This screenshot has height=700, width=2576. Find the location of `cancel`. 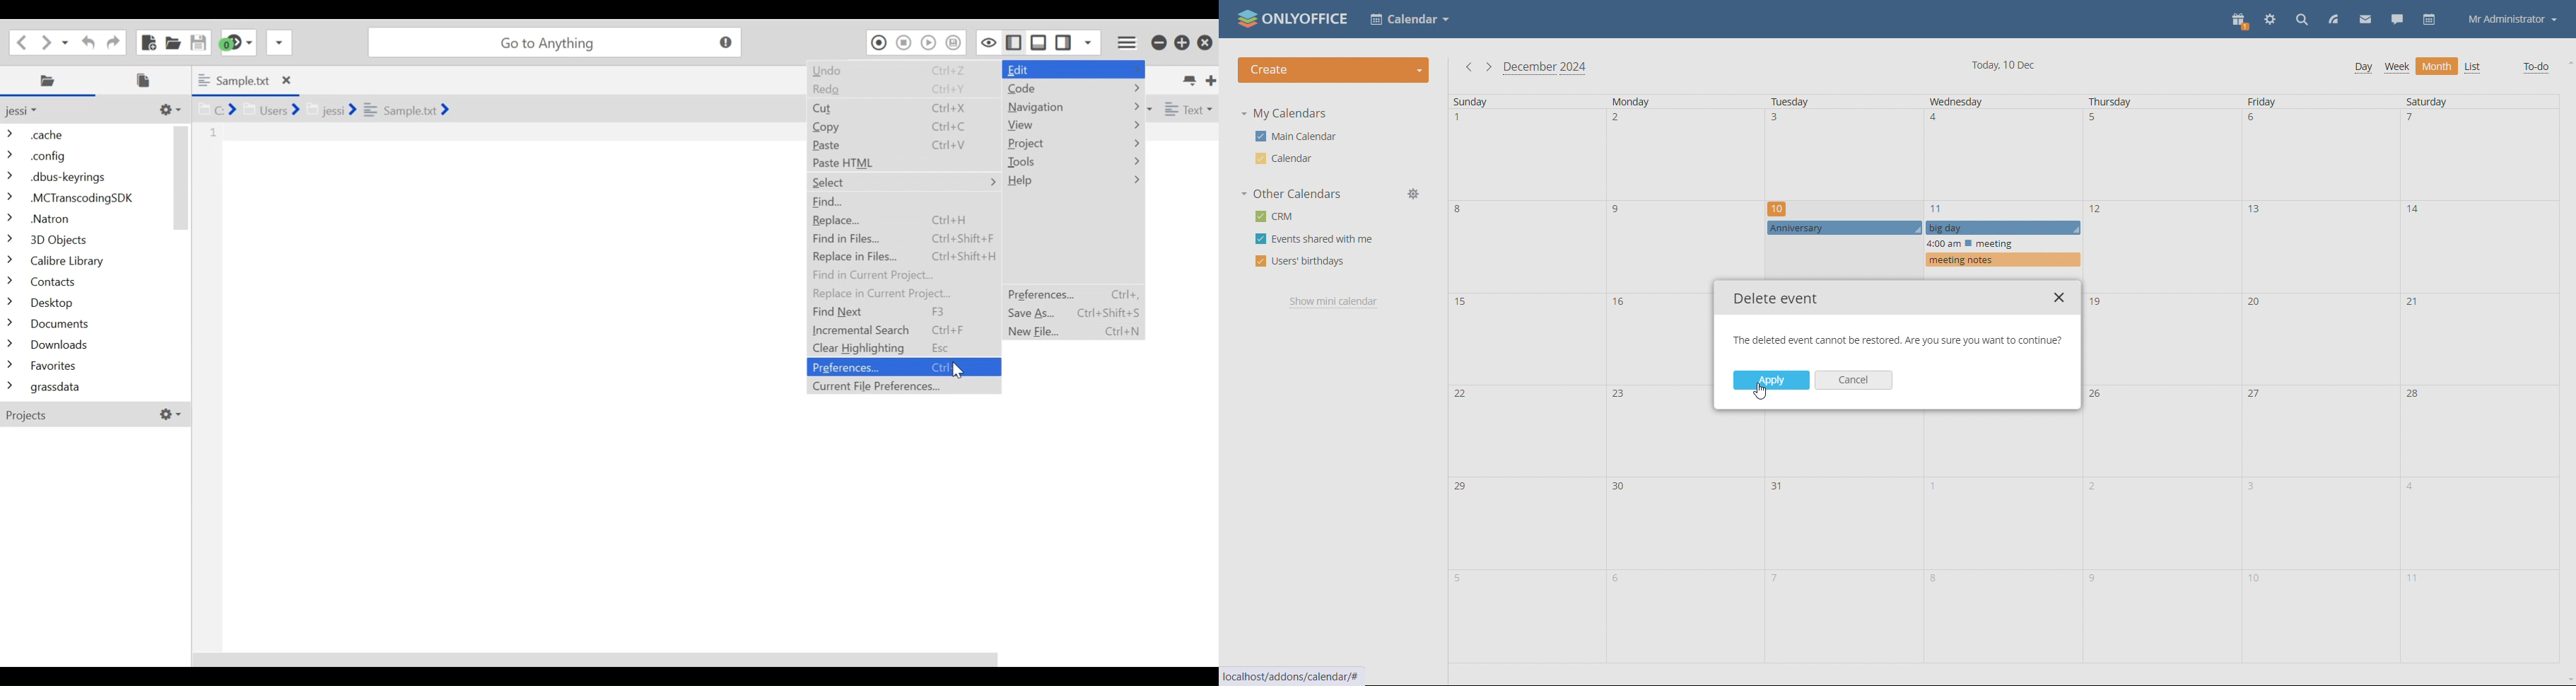

cancel is located at coordinates (1854, 380).